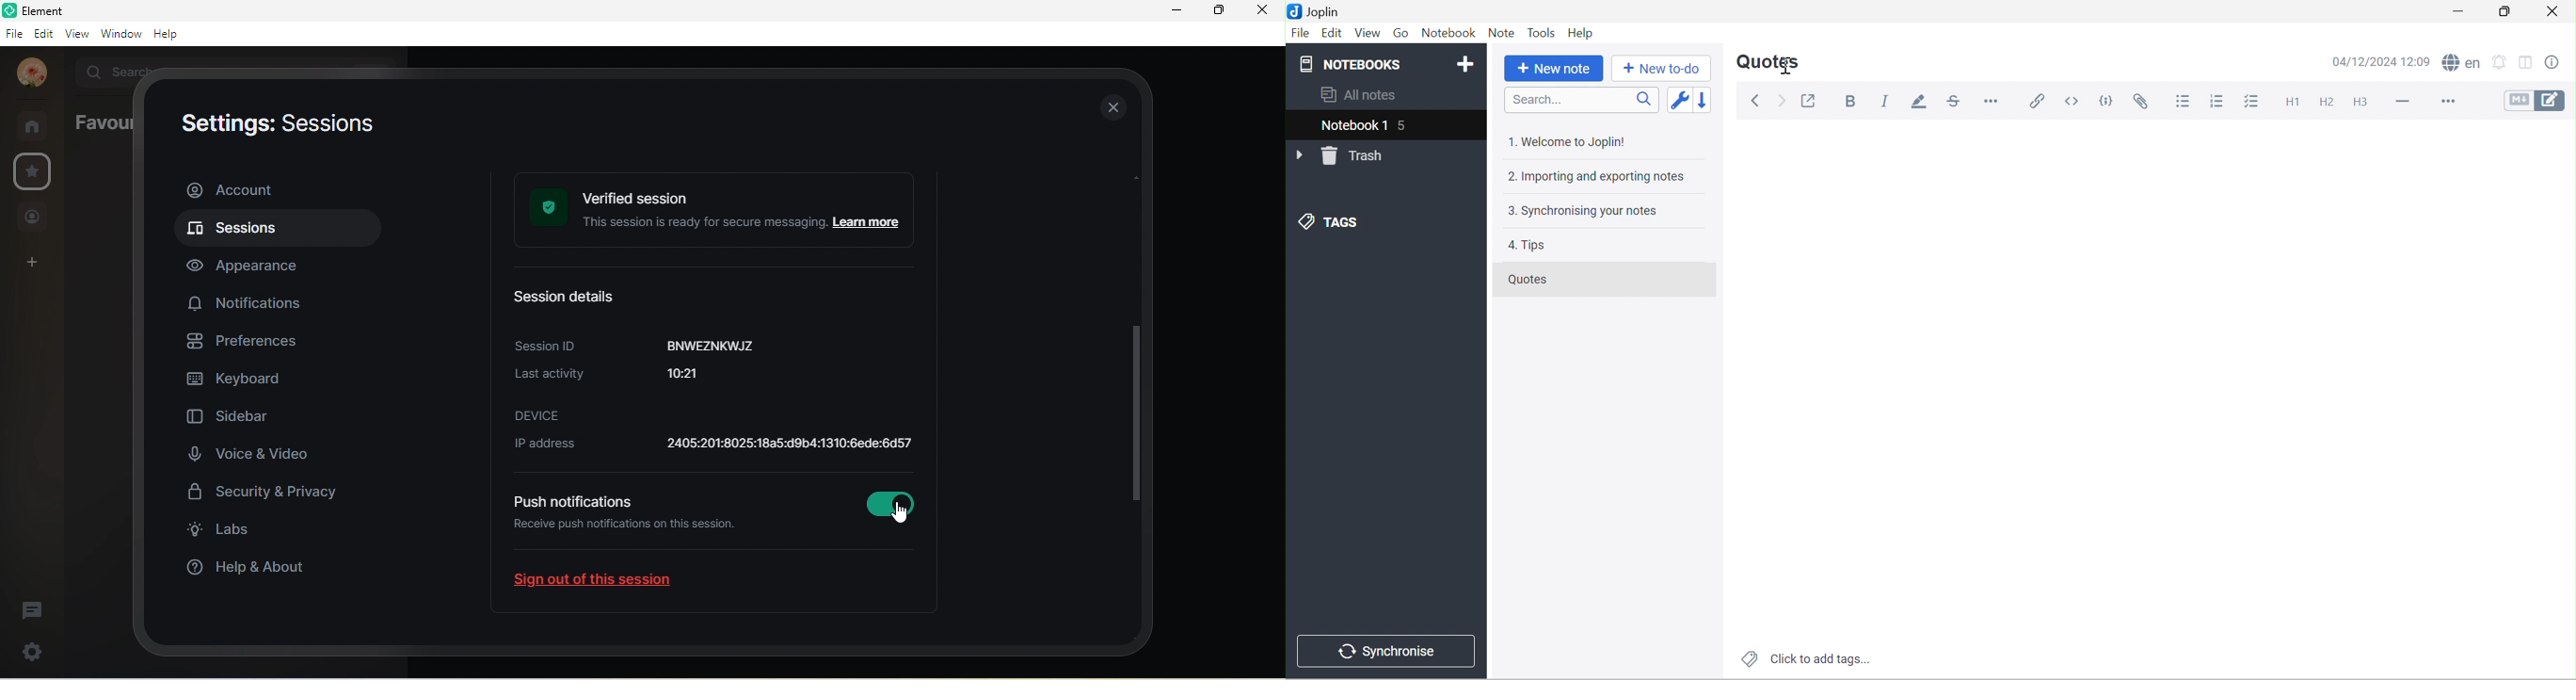 The width and height of the screenshot is (2576, 700). What do you see at coordinates (2508, 11) in the screenshot?
I see `Restore Down` at bounding box center [2508, 11].